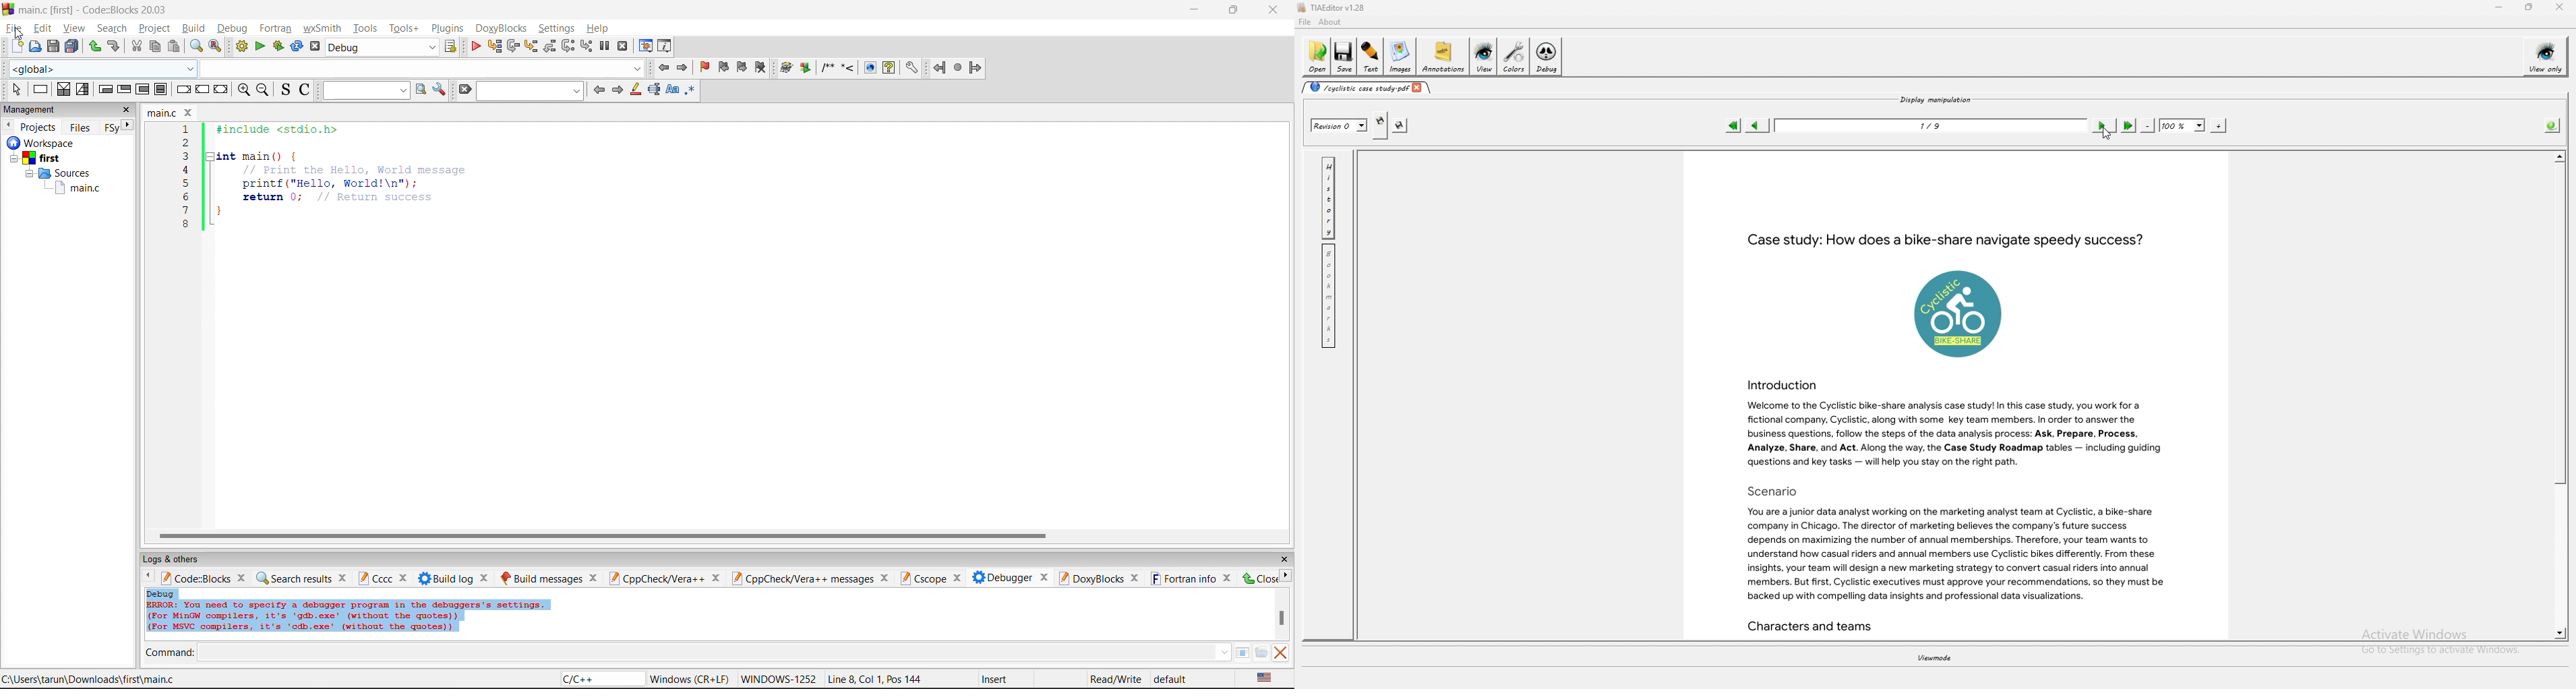 Image resolution: width=2576 pixels, height=700 pixels. Describe the element at coordinates (83, 90) in the screenshot. I see `selection` at that location.